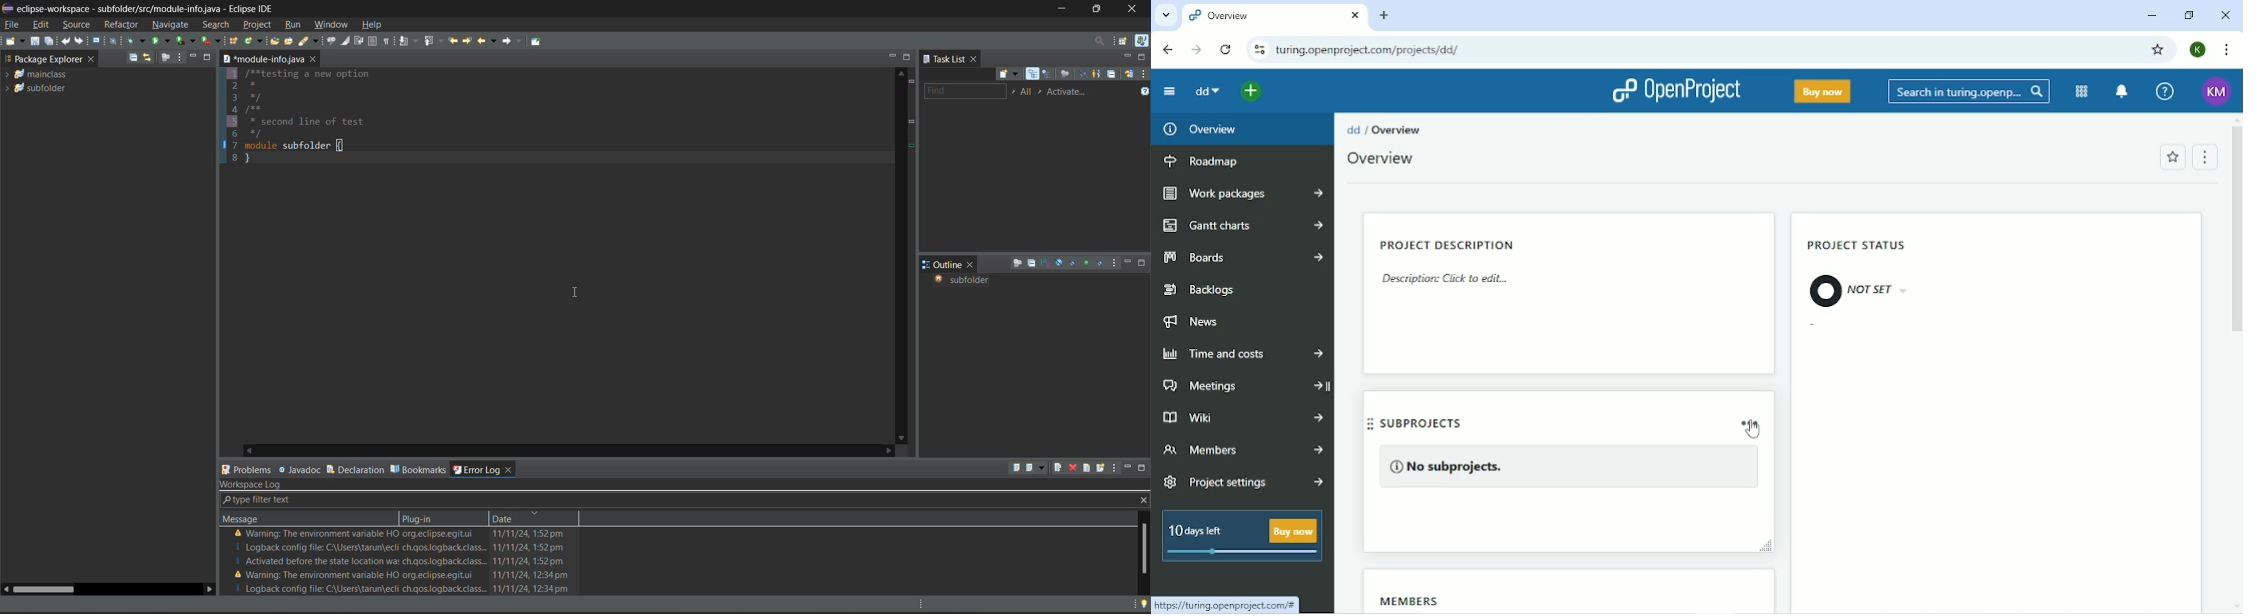 The width and height of the screenshot is (2268, 616). What do you see at coordinates (313, 59) in the screenshot?
I see `close` at bounding box center [313, 59].